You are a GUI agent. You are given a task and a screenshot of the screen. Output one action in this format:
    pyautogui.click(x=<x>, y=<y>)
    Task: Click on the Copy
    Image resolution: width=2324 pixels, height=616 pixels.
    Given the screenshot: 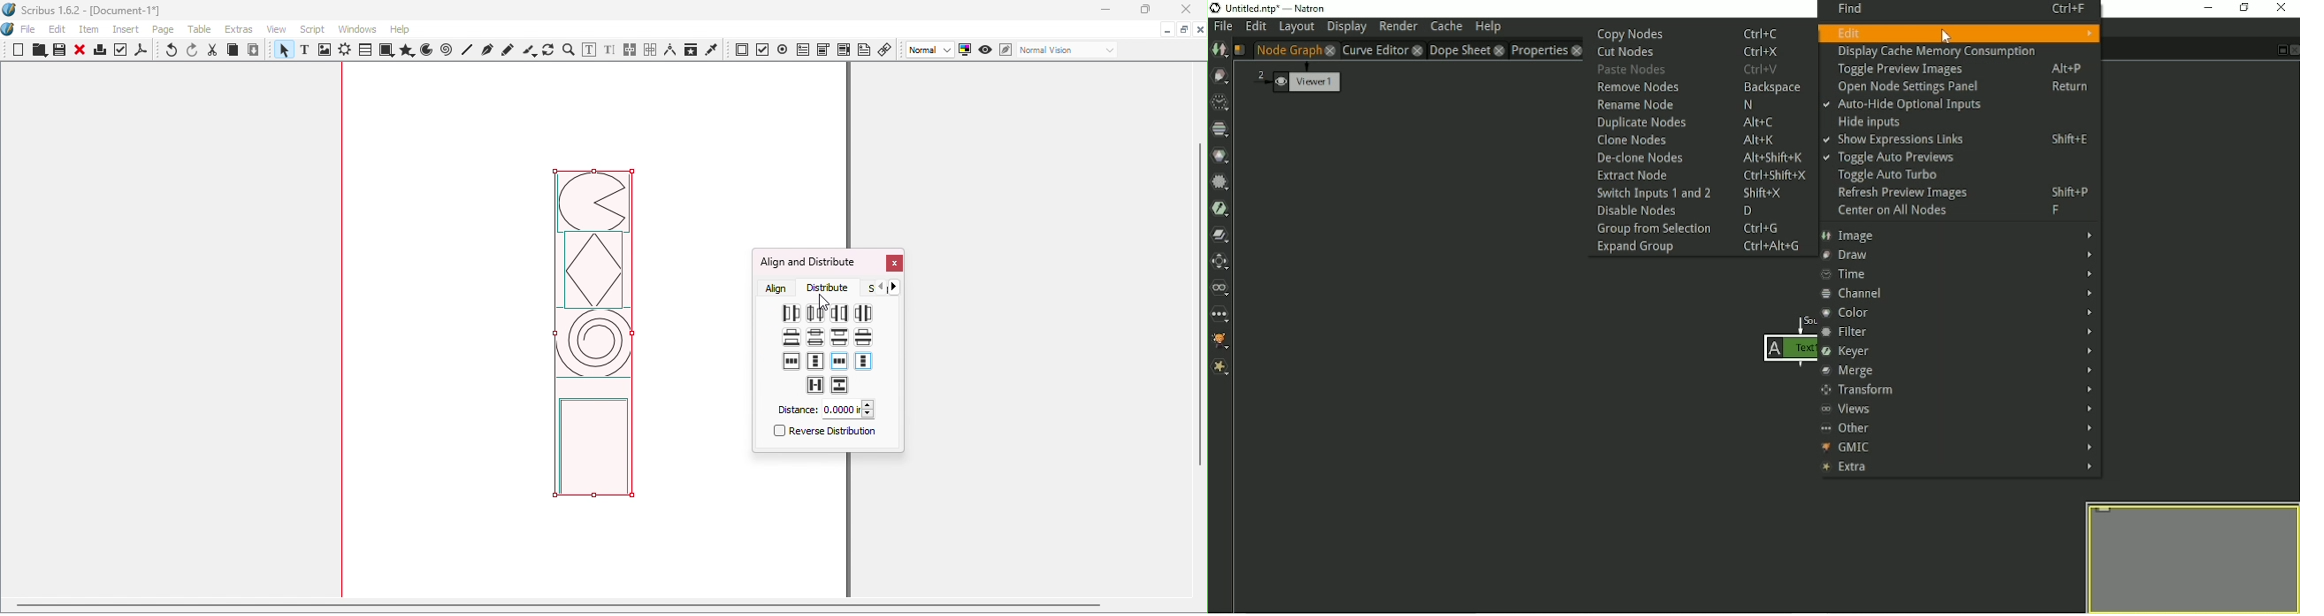 What is the action you would take?
    pyautogui.click(x=233, y=51)
    